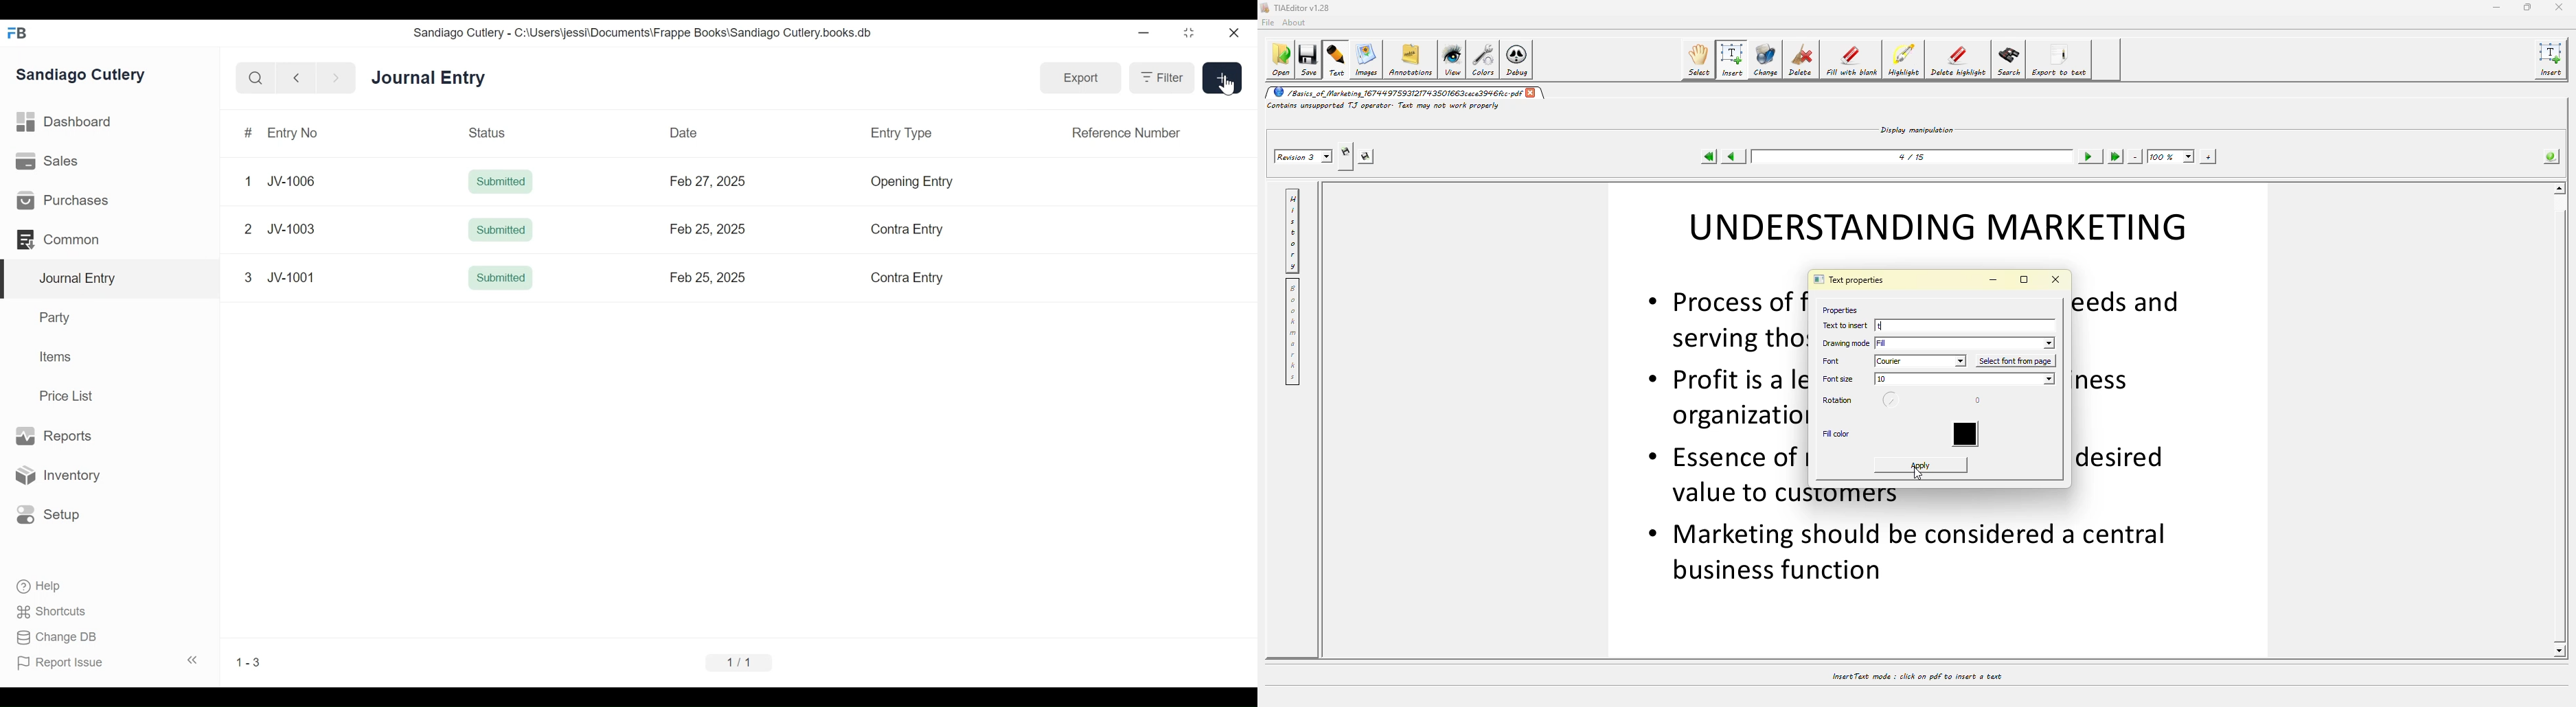 This screenshot has height=728, width=2576. Describe the element at coordinates (500, 230) in the screenshot. I see `Submitted` at that location.